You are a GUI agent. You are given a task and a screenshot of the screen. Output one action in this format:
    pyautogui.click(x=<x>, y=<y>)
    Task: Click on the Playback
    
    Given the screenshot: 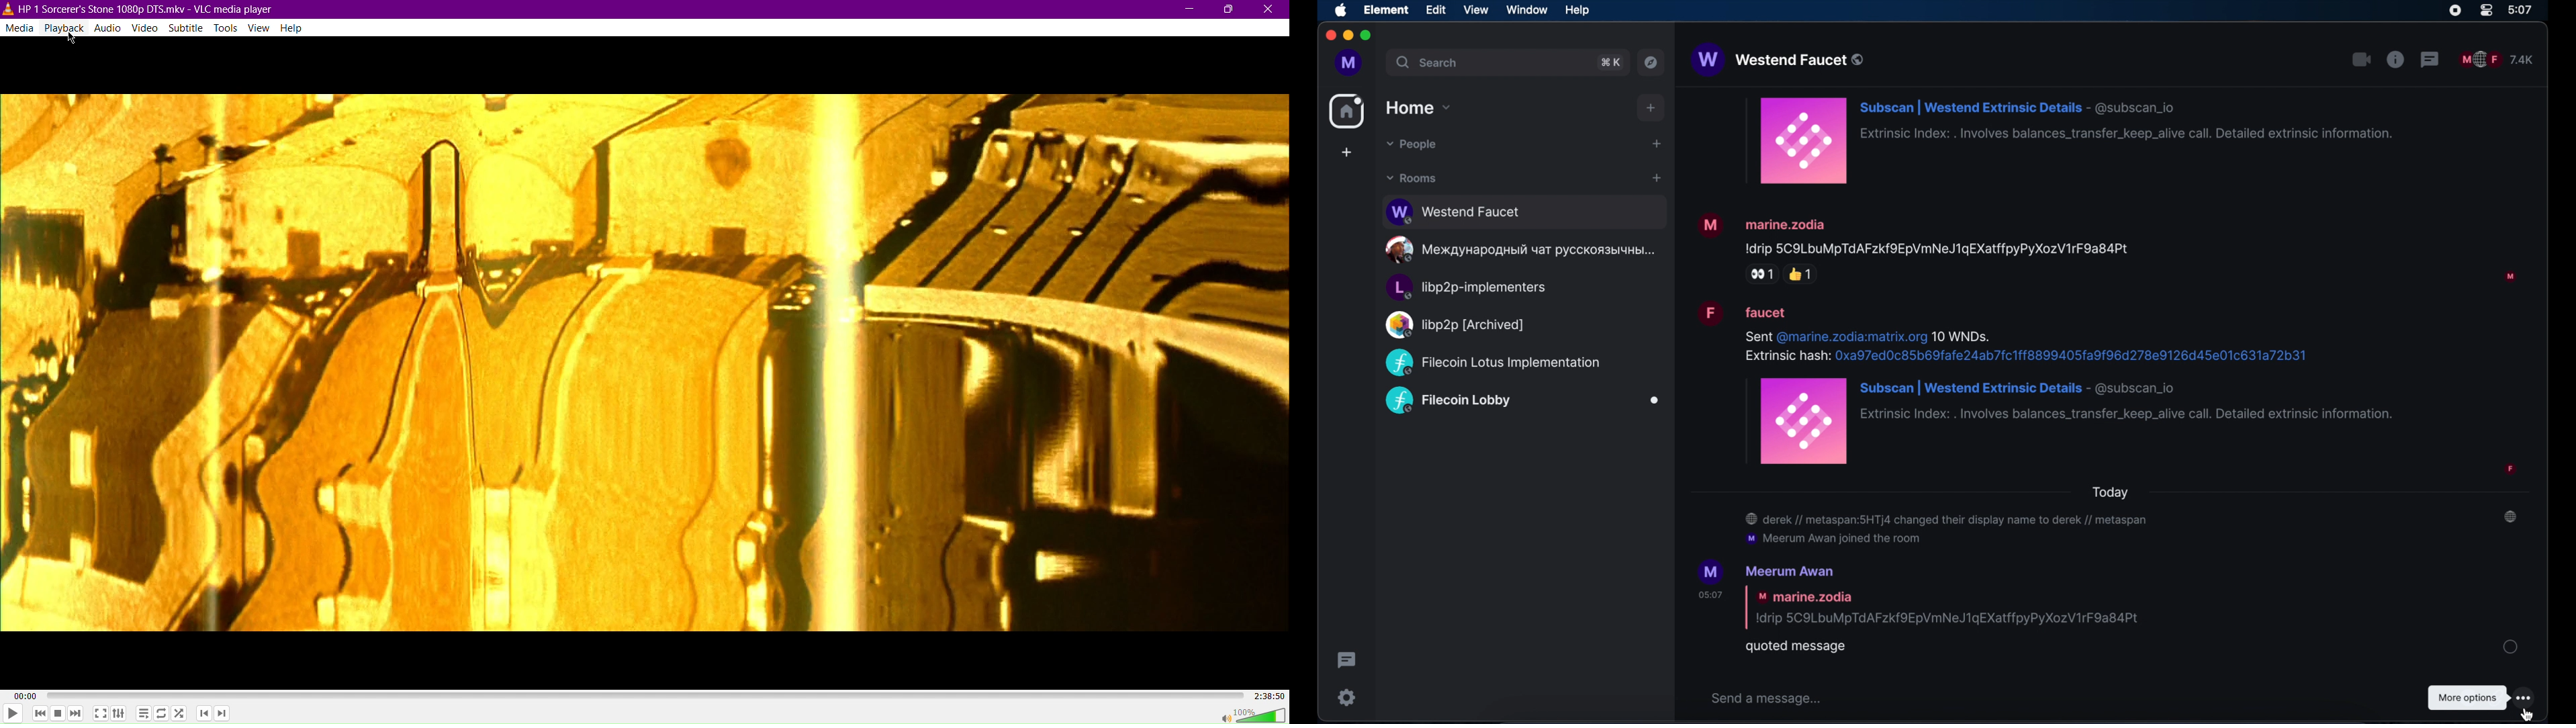 What is the action you would take?
    pyautogui.click(x=64, y=27)
    